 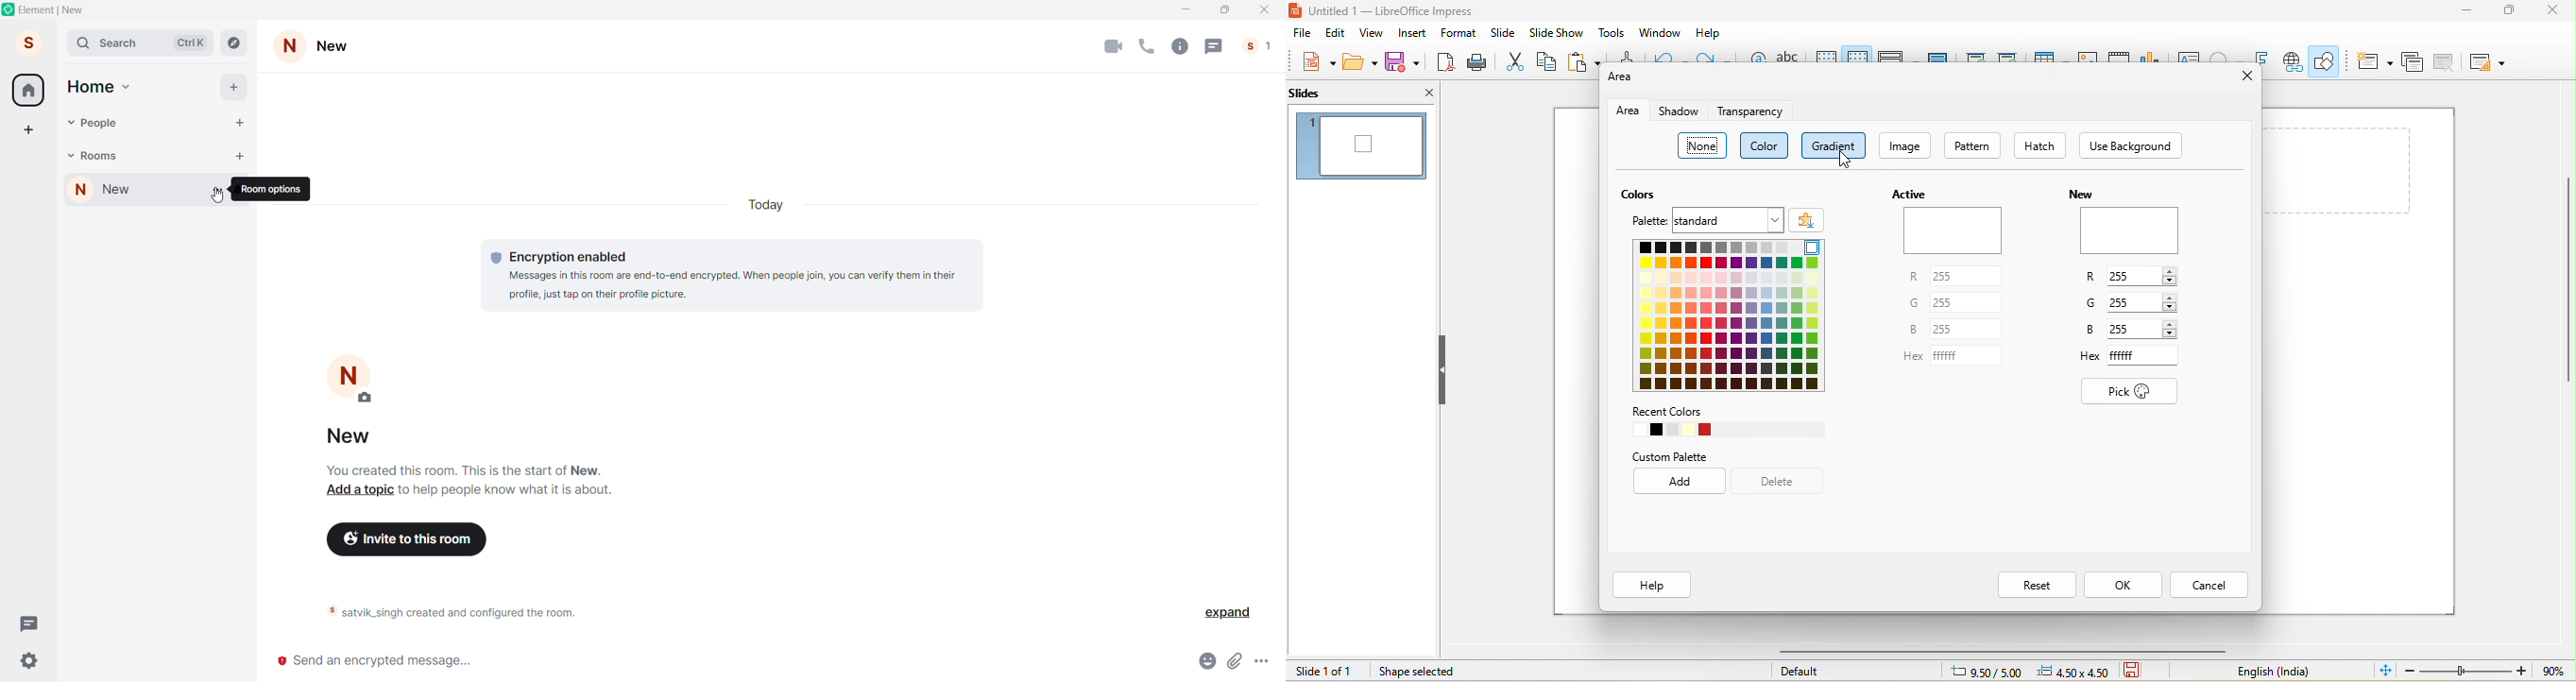 I want to click on Add Room Picture, so click(x=350, y=379).